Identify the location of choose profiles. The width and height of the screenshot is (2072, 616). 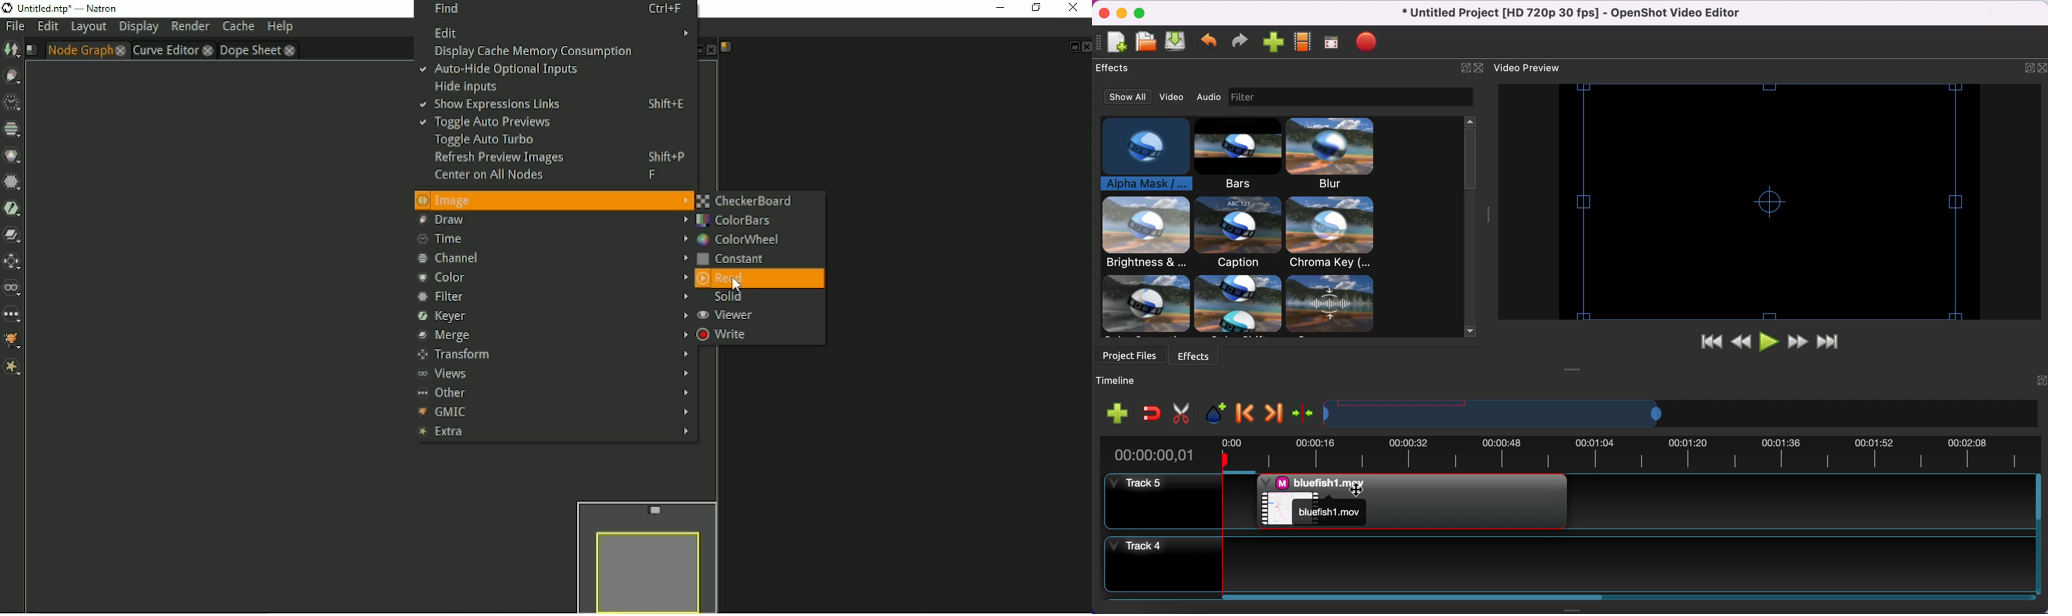
(1304, 45).